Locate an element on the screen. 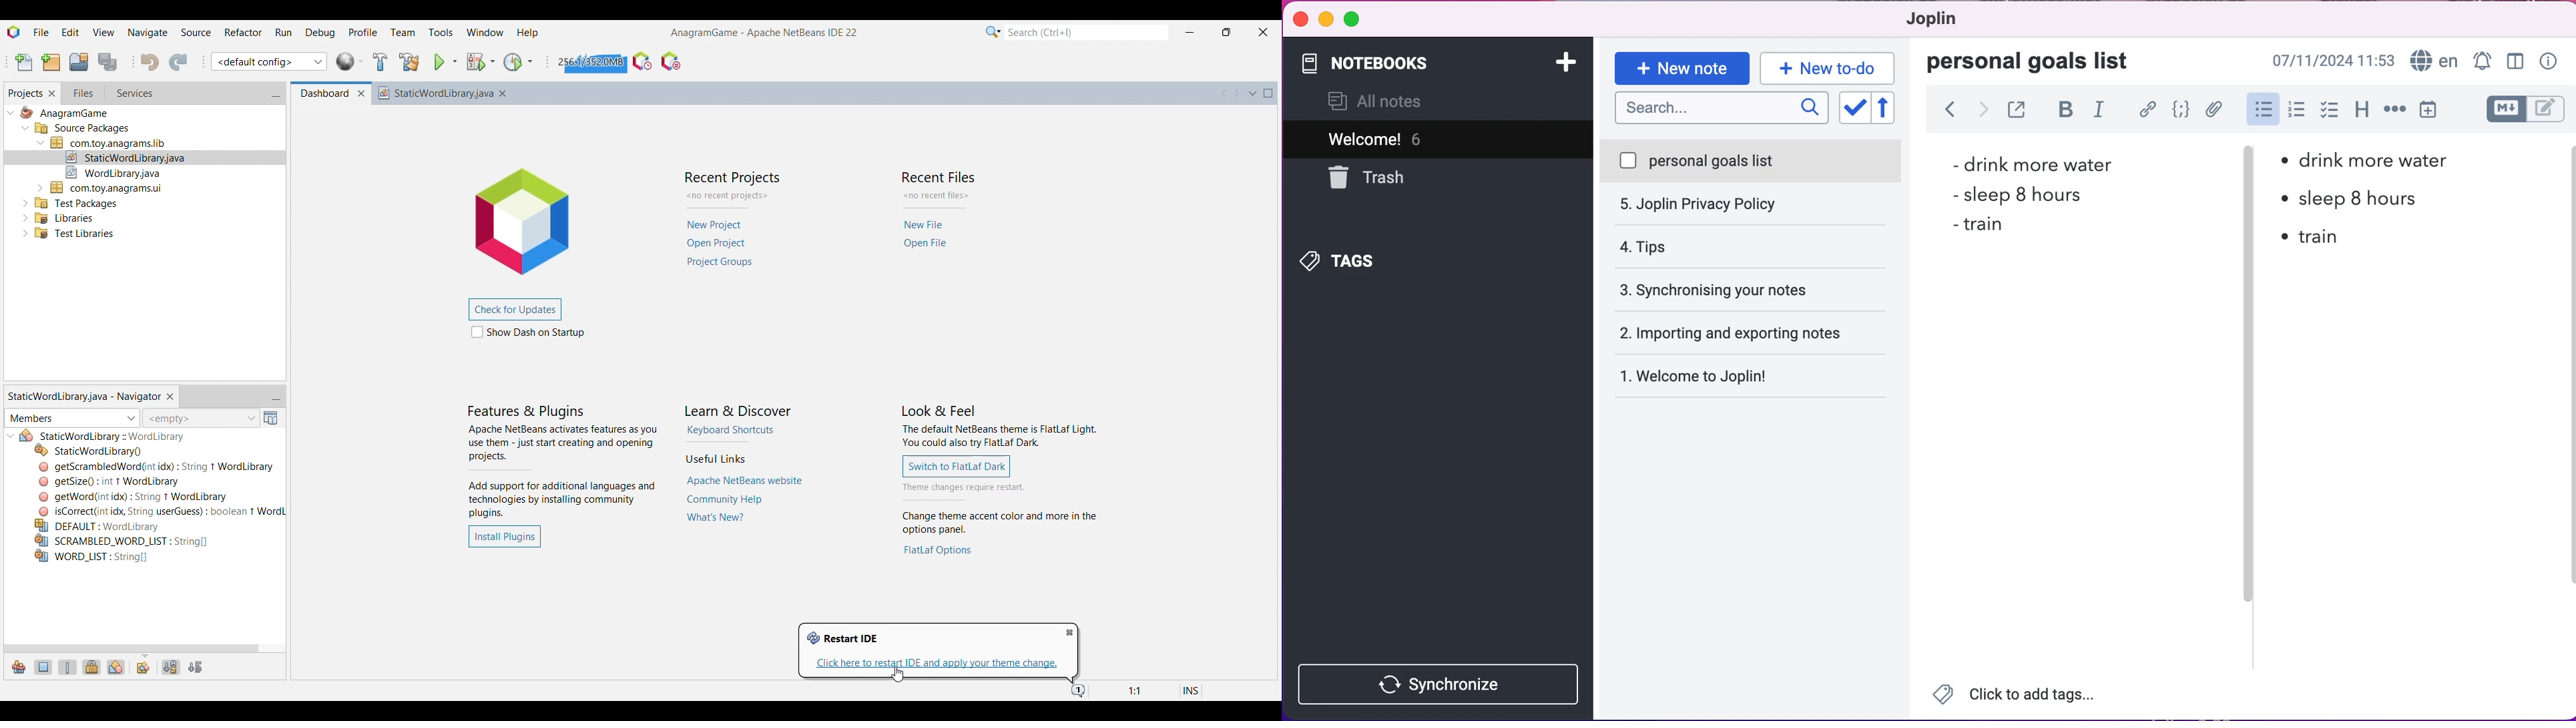 This screenshot has width=2576, height=728. language is located at coordinates (2433, 59).